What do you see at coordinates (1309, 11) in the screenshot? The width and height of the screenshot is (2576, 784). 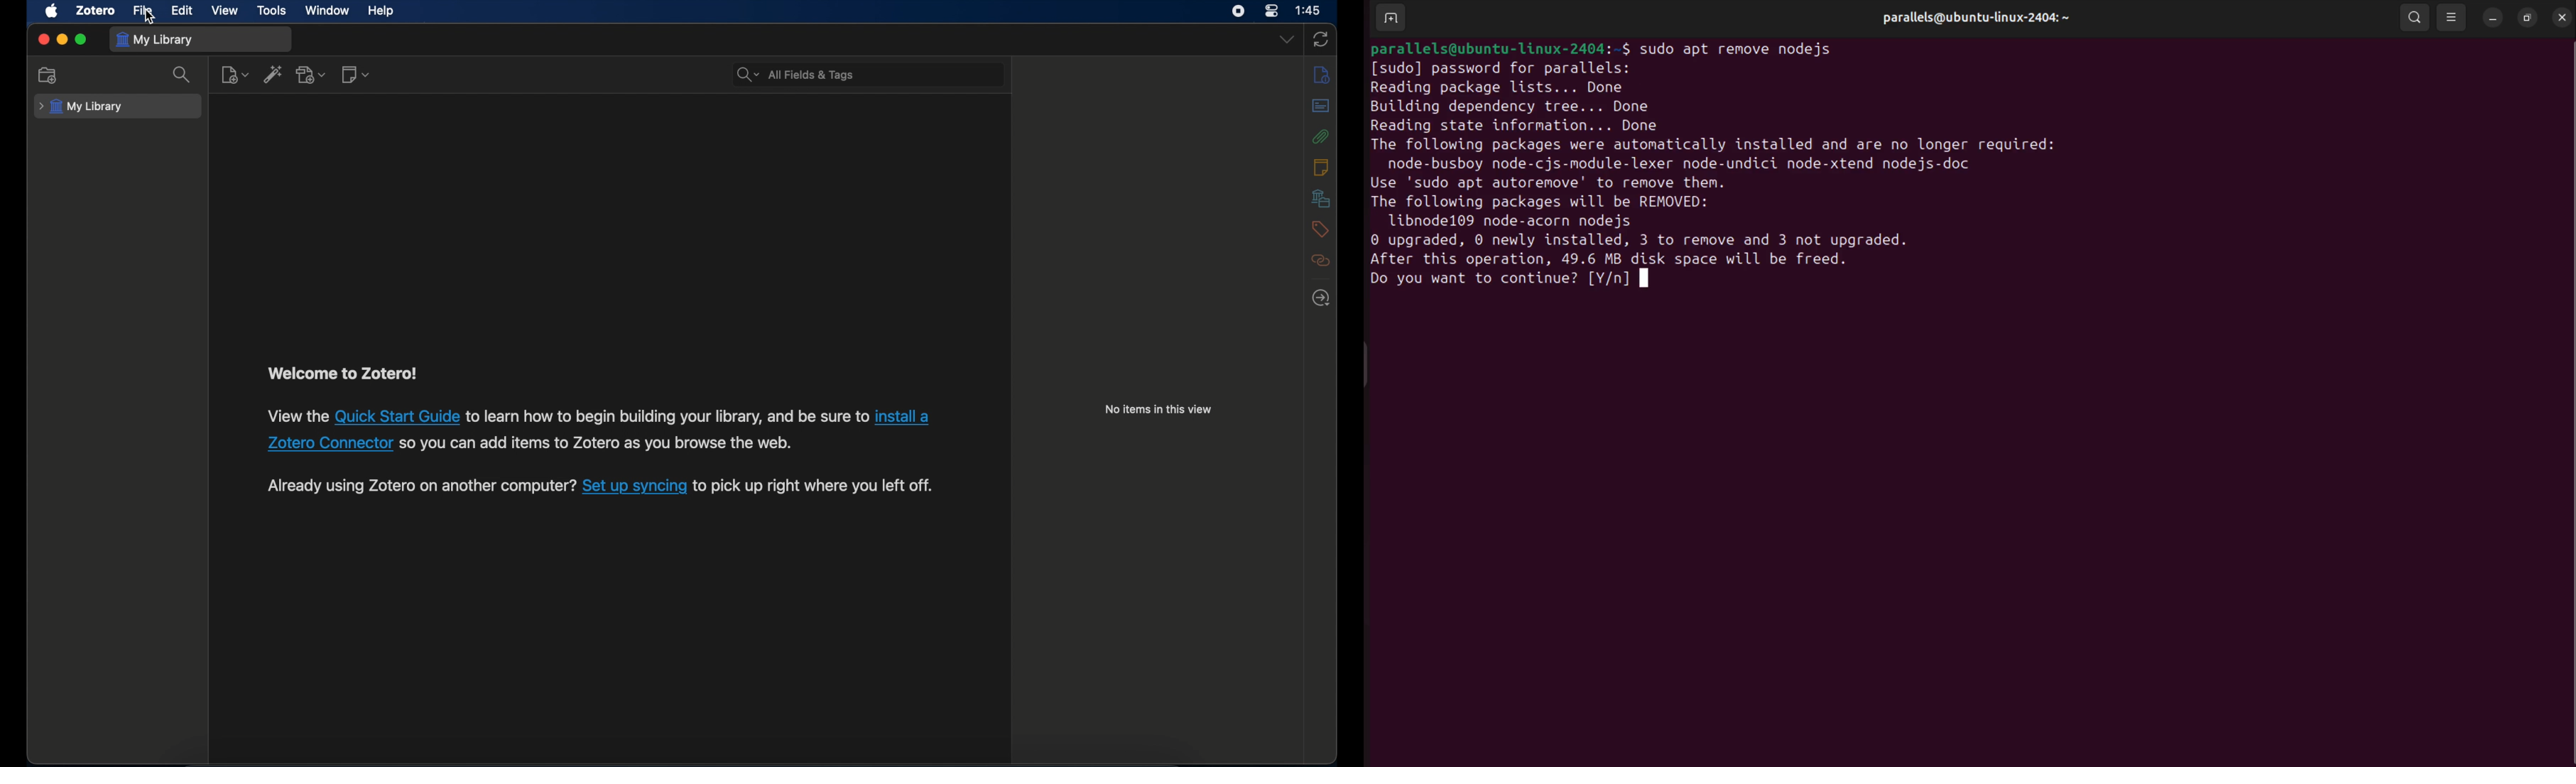 I see `1:45` at bounding box center [1309, 11].